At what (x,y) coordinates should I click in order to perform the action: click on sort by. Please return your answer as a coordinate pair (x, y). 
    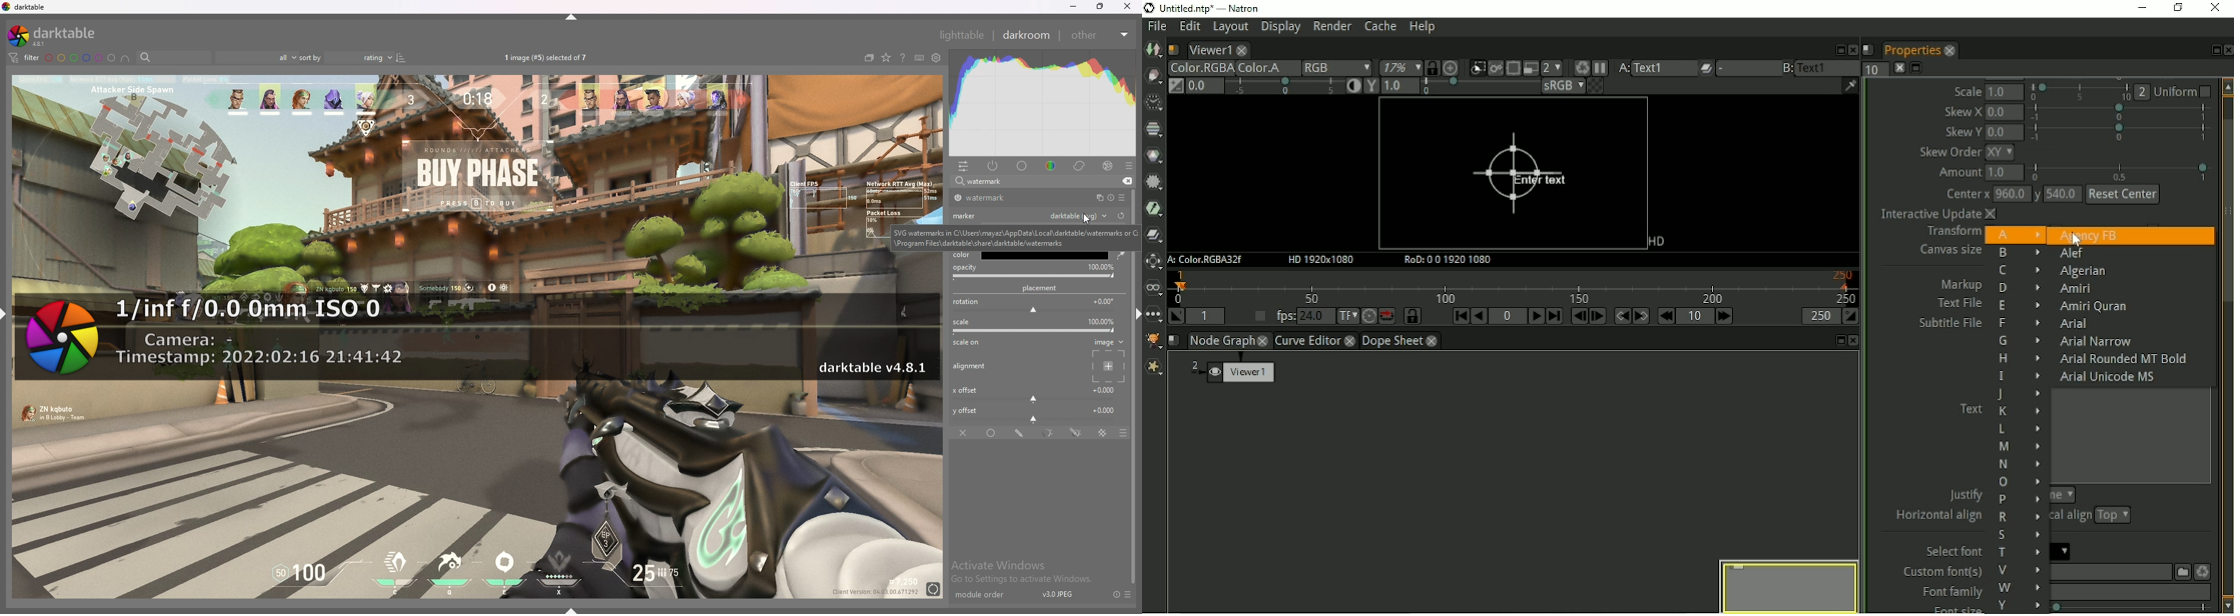
    Looking at the image, I should click on (345, 58).